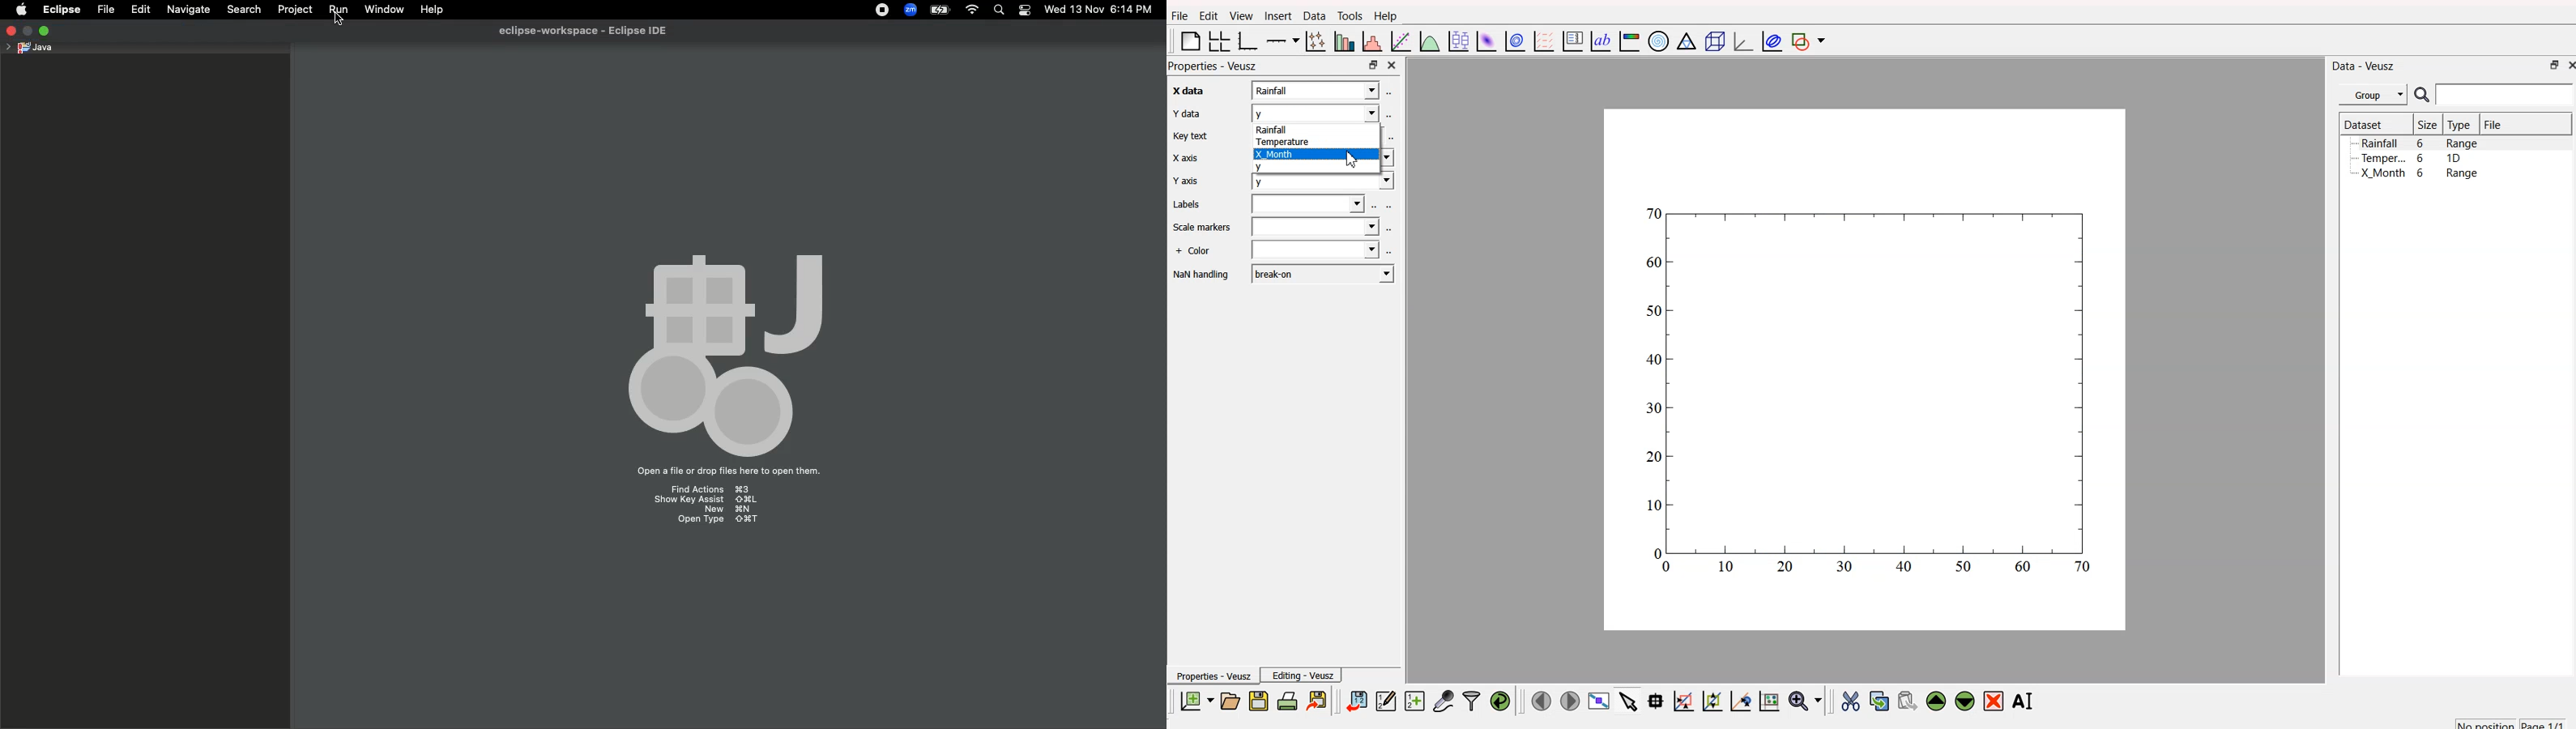 This screenshot has height=756, width=2576. I want to click on paste the widget from the clipboard, so click(1907, 700).